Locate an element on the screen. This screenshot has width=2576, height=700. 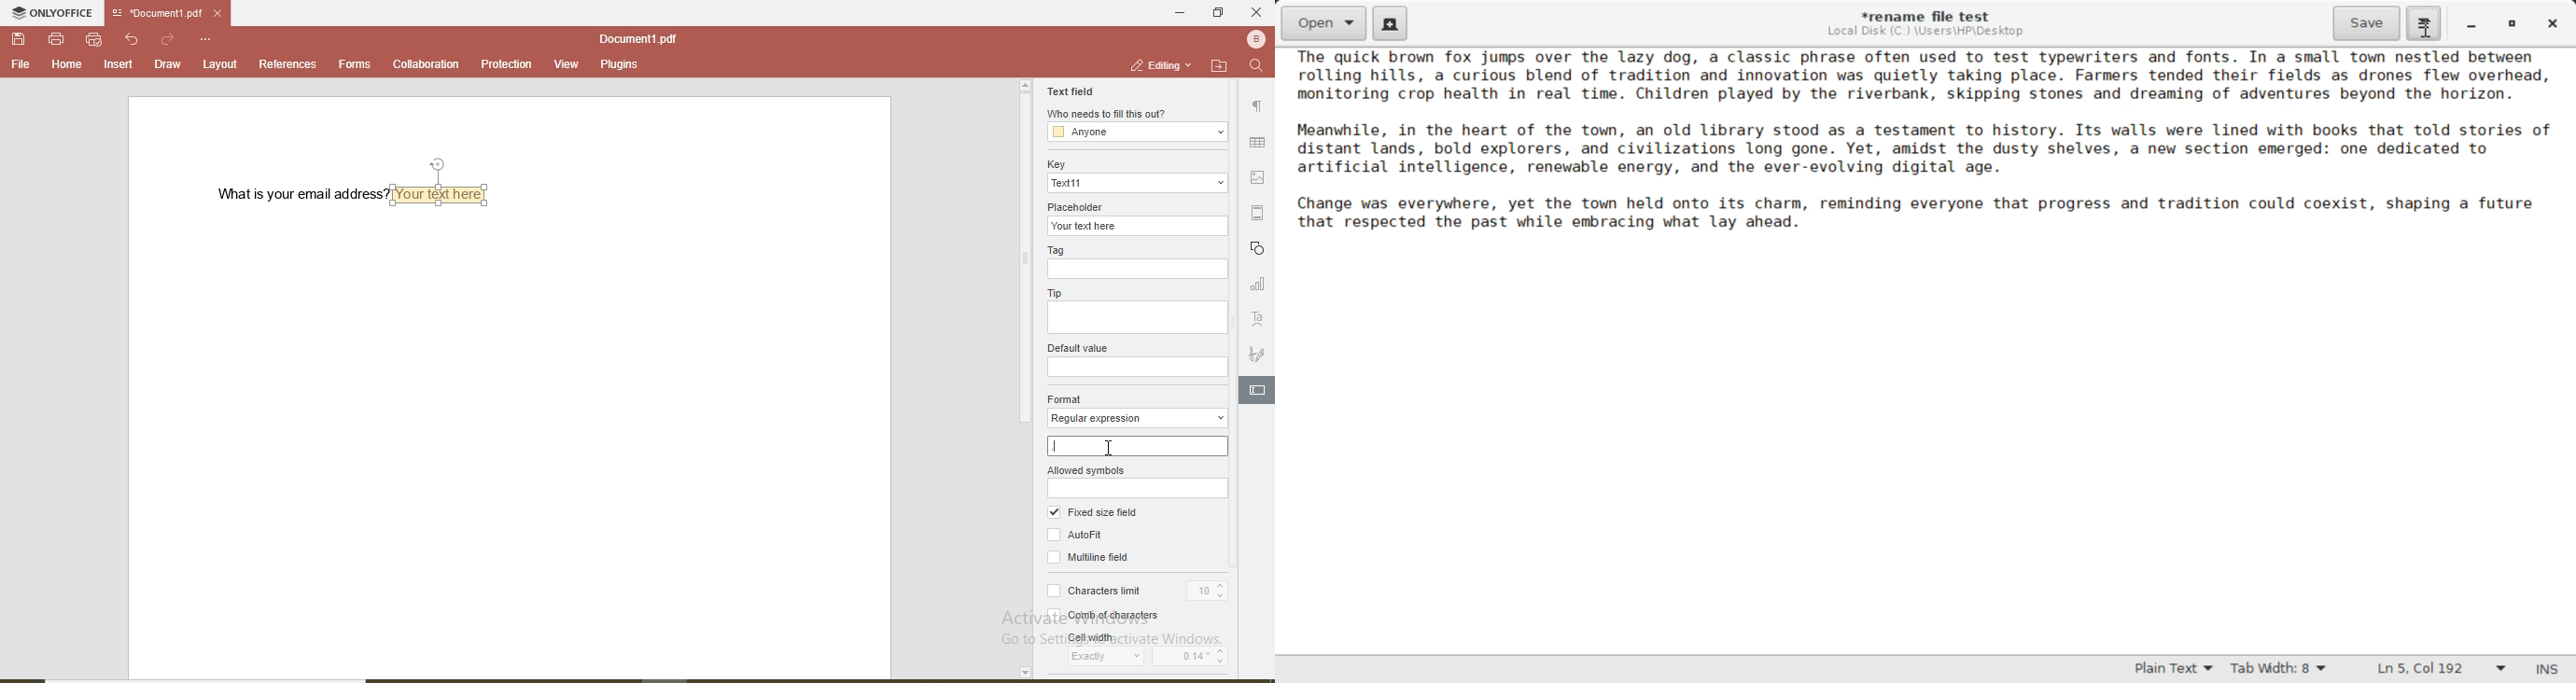
text11 is located at coordinates (1137, 183).